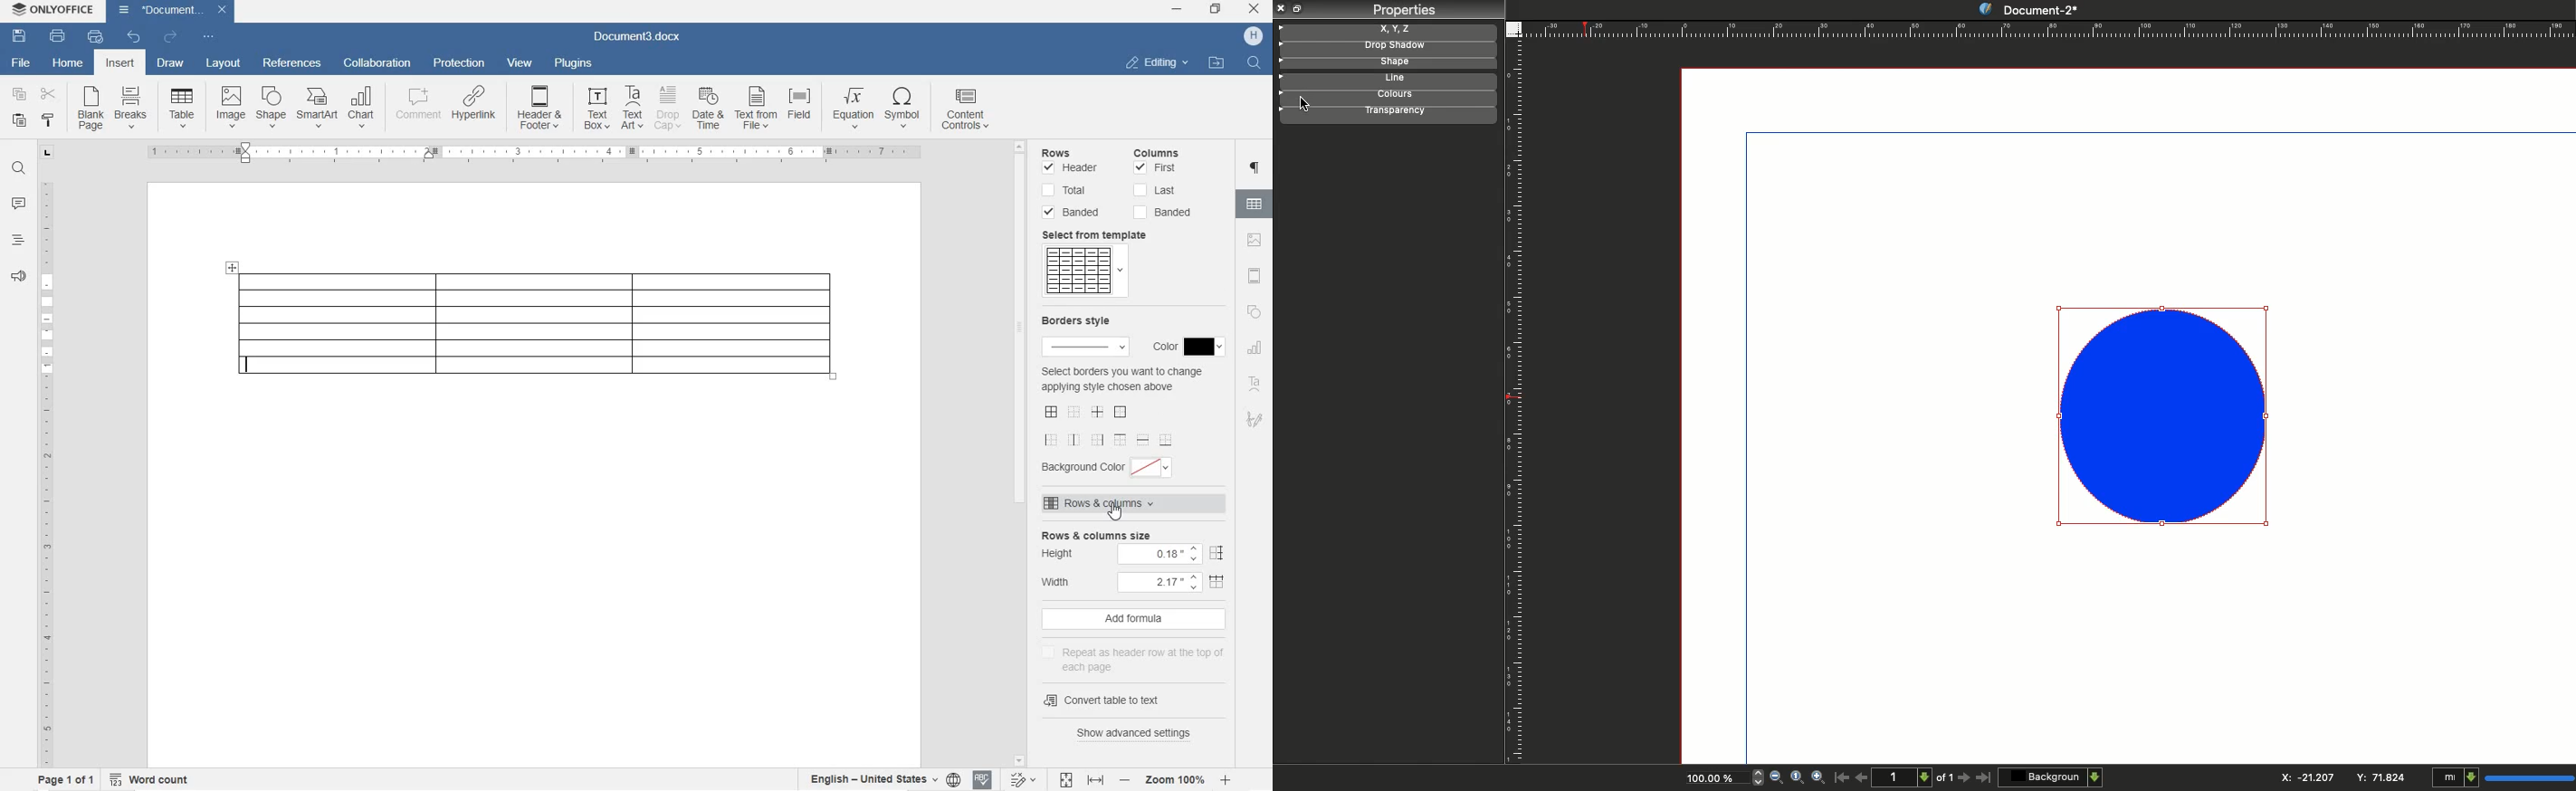 This screenshot has width=2576, height=812. Describe the element at coordinates (1156, 190) in the screenshot. I see `Last` at that location.